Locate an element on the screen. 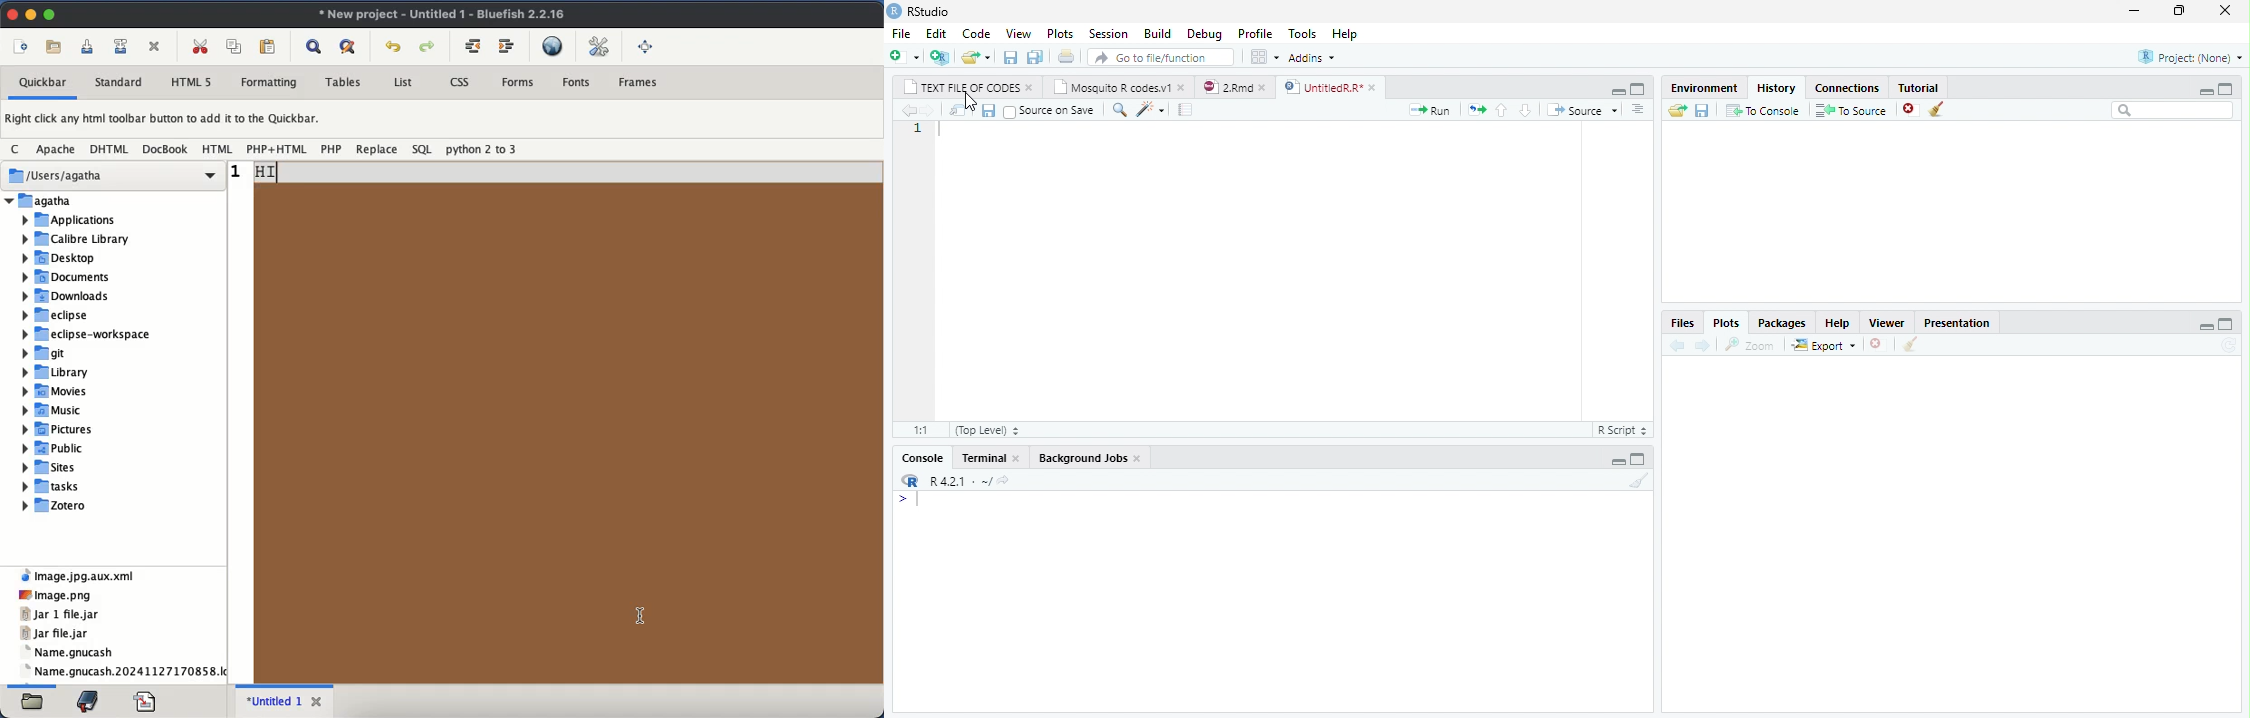  1 is located at coordinates (917, 130).